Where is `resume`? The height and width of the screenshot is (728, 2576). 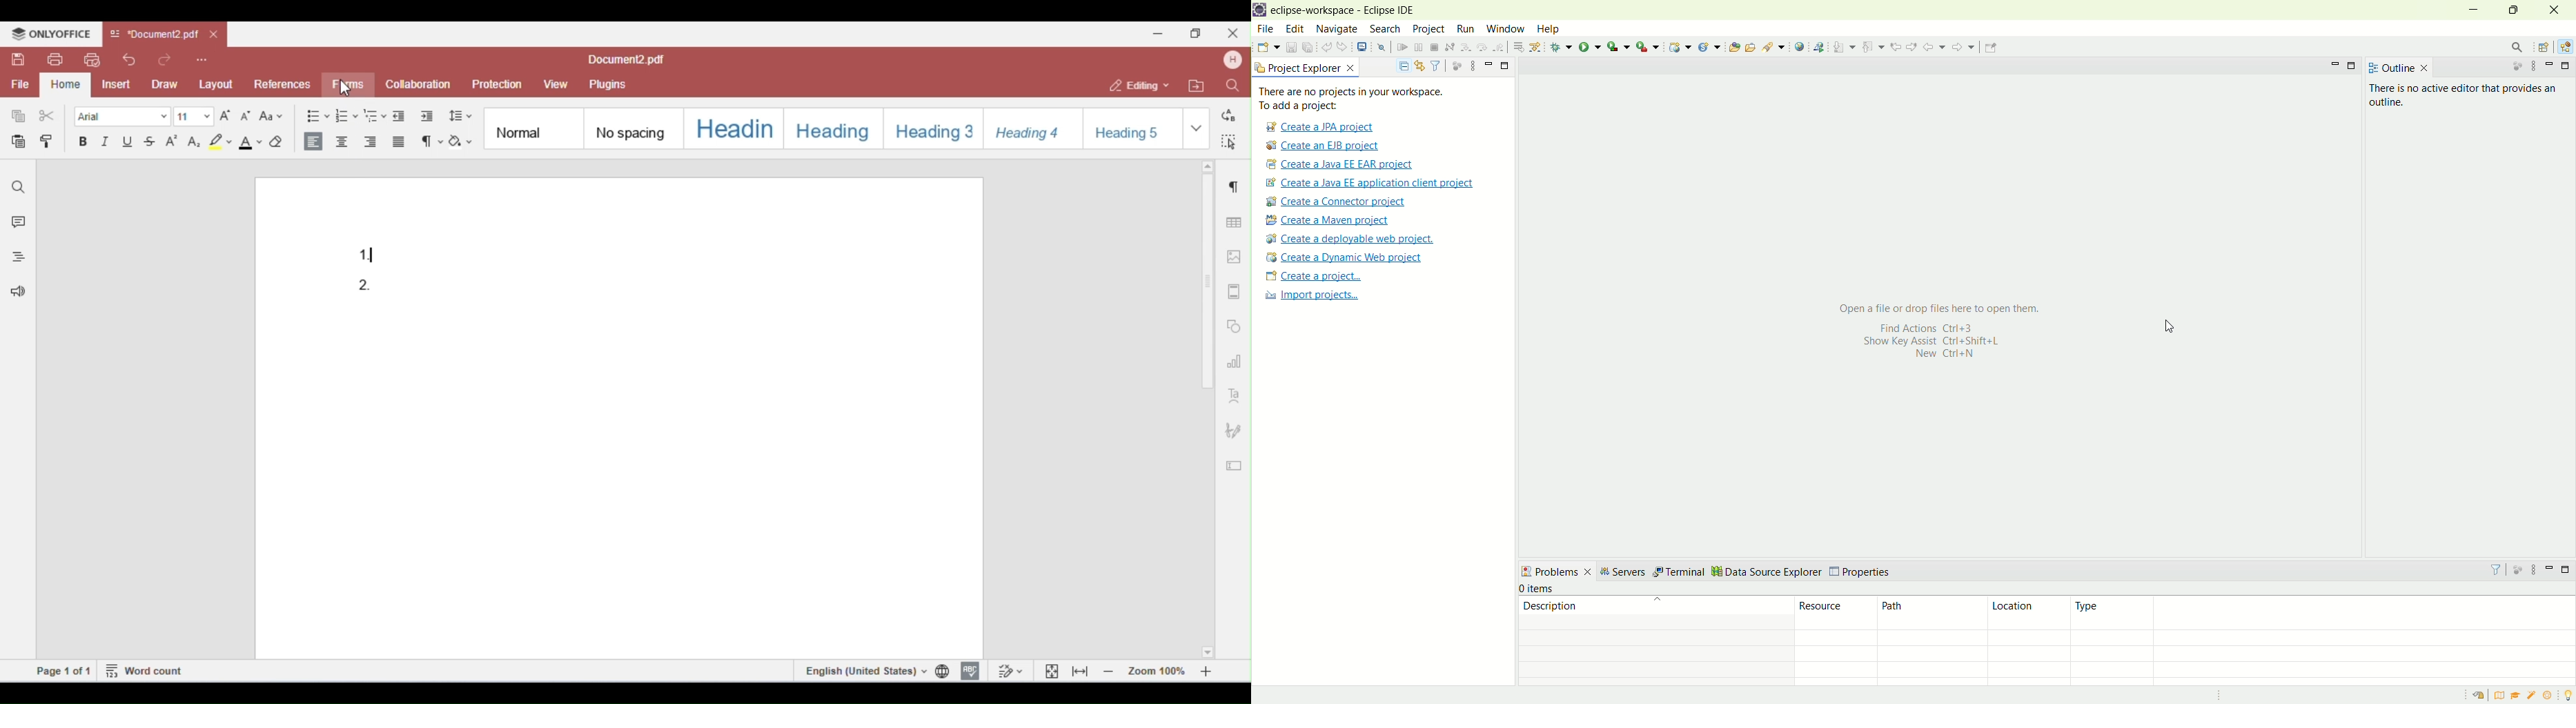 resume is located at coordinates (1399, 48).